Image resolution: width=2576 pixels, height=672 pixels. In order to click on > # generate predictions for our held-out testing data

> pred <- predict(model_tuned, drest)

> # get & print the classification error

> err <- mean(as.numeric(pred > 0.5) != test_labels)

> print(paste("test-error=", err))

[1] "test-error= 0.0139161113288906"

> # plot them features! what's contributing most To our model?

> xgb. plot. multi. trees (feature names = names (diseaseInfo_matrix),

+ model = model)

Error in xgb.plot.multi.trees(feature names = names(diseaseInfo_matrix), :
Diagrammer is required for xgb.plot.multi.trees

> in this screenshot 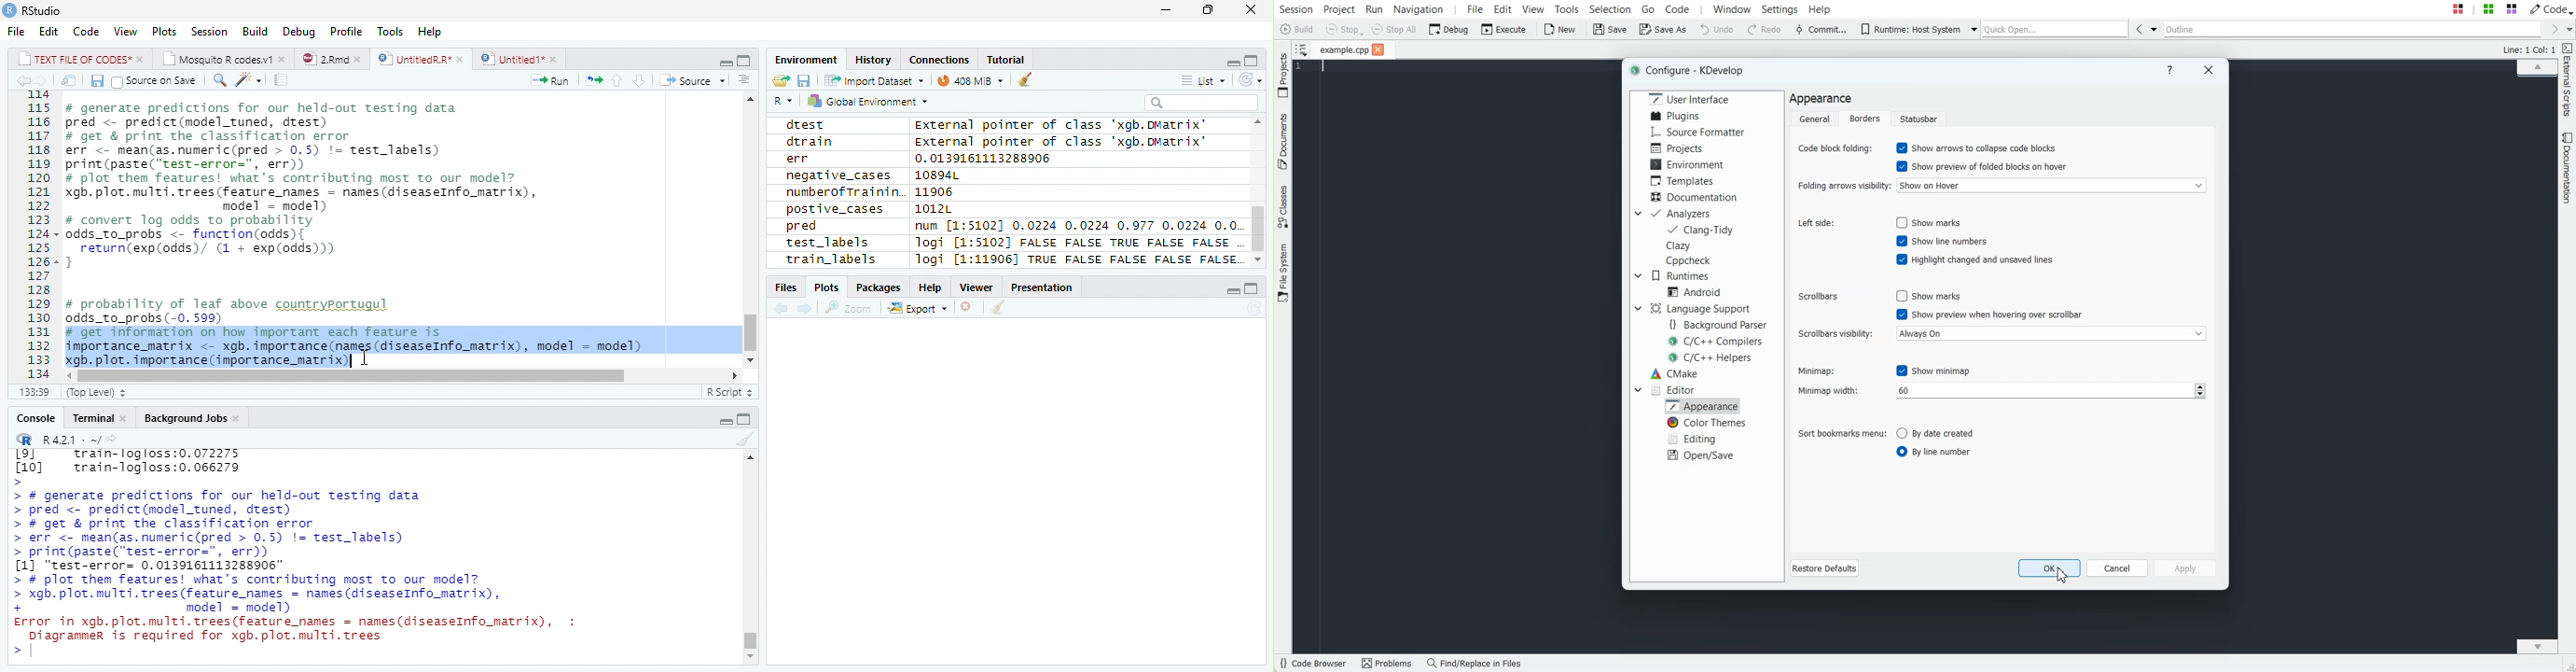, I will do `click(301, 571)`.